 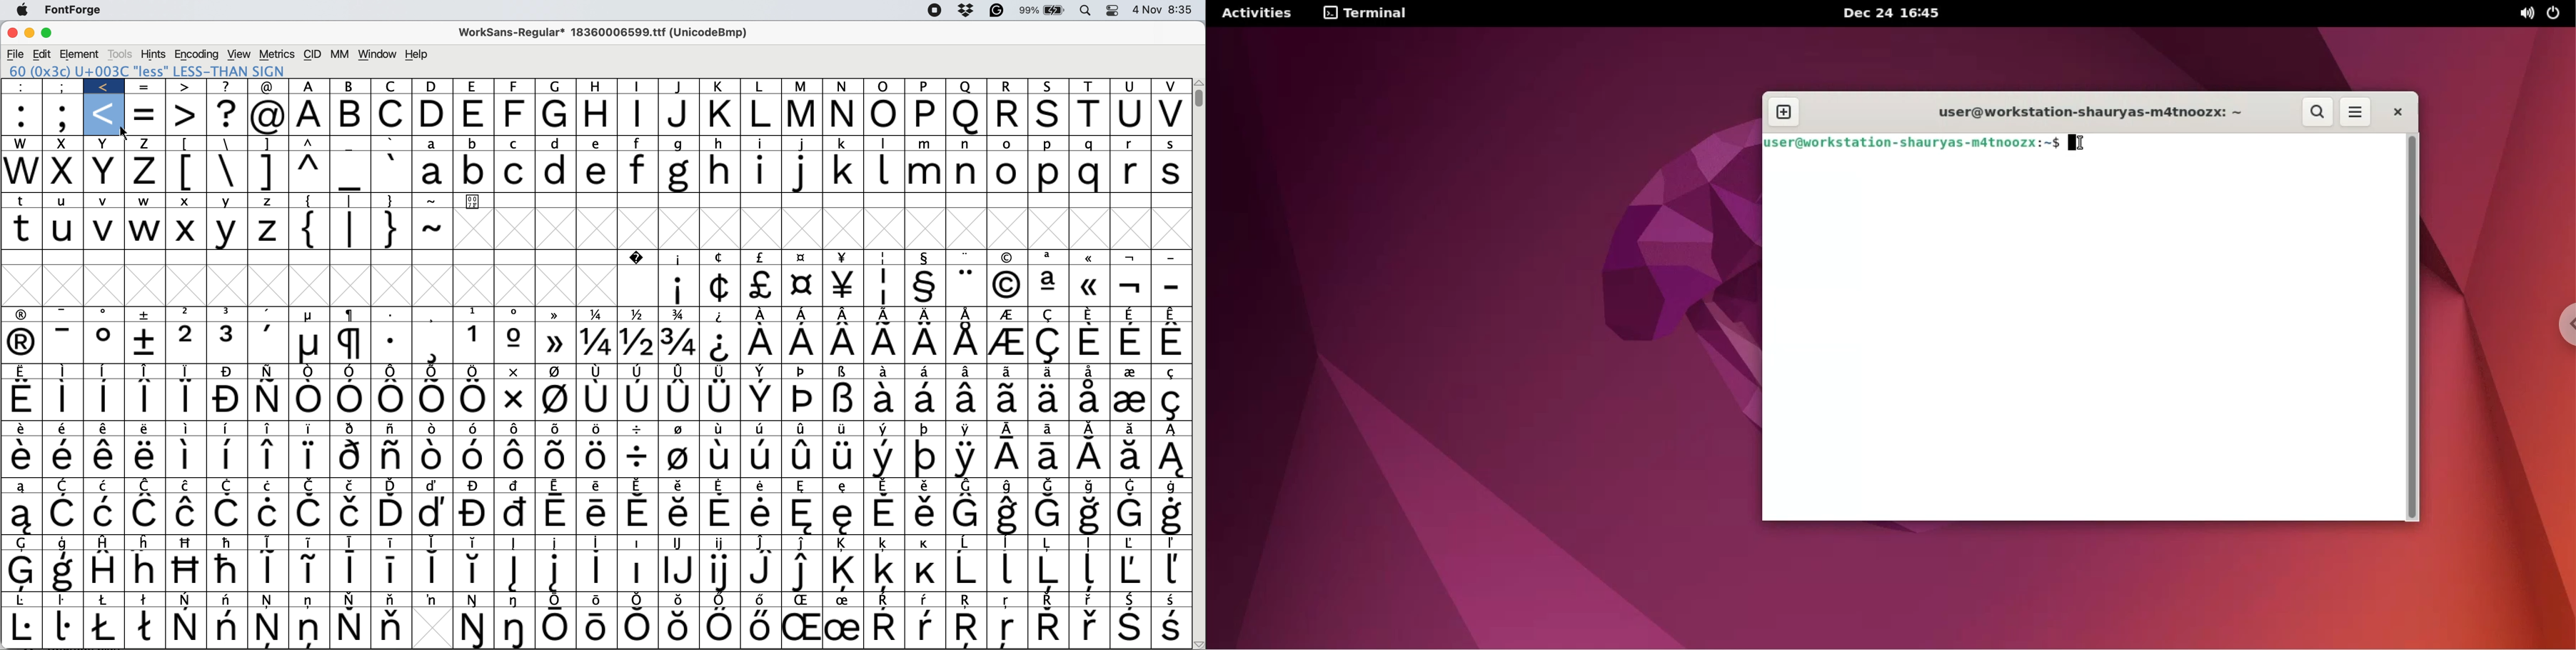 What do you see at coordinates (1131, 144) in the screenshot?
I see `r` at bounding box center [1131, 144].